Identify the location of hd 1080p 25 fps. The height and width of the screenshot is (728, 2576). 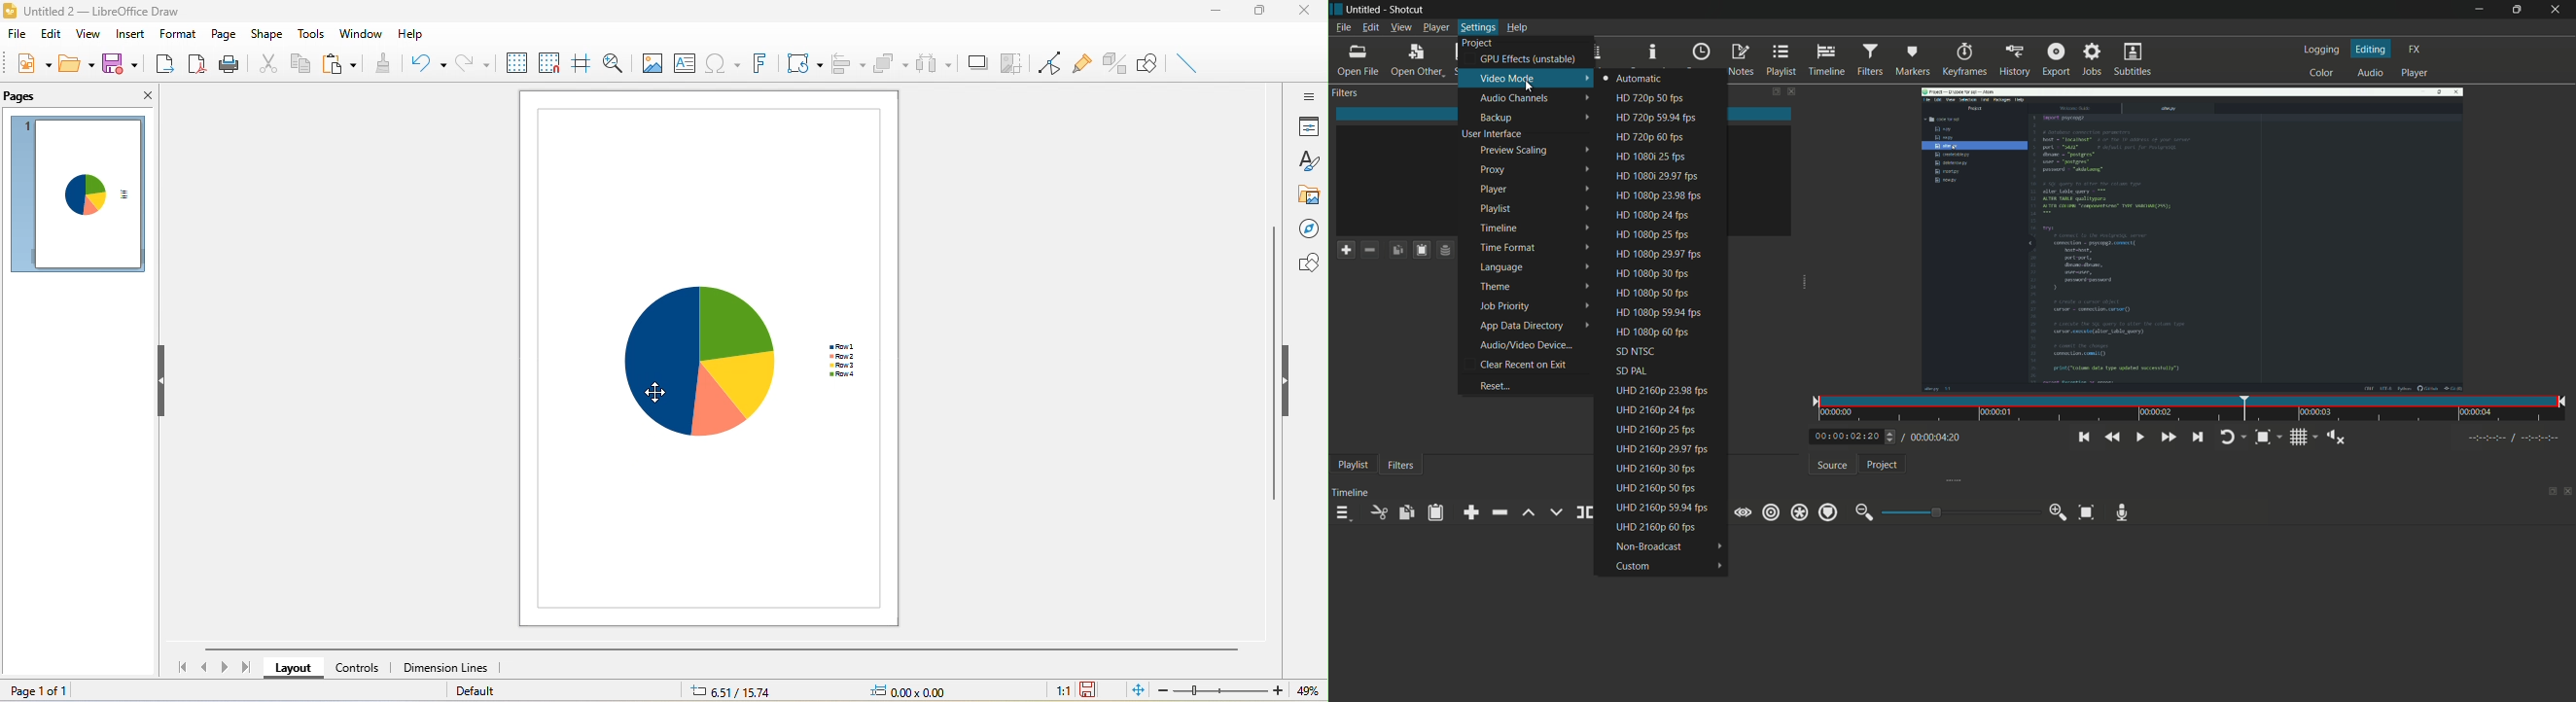
(1668, 233).